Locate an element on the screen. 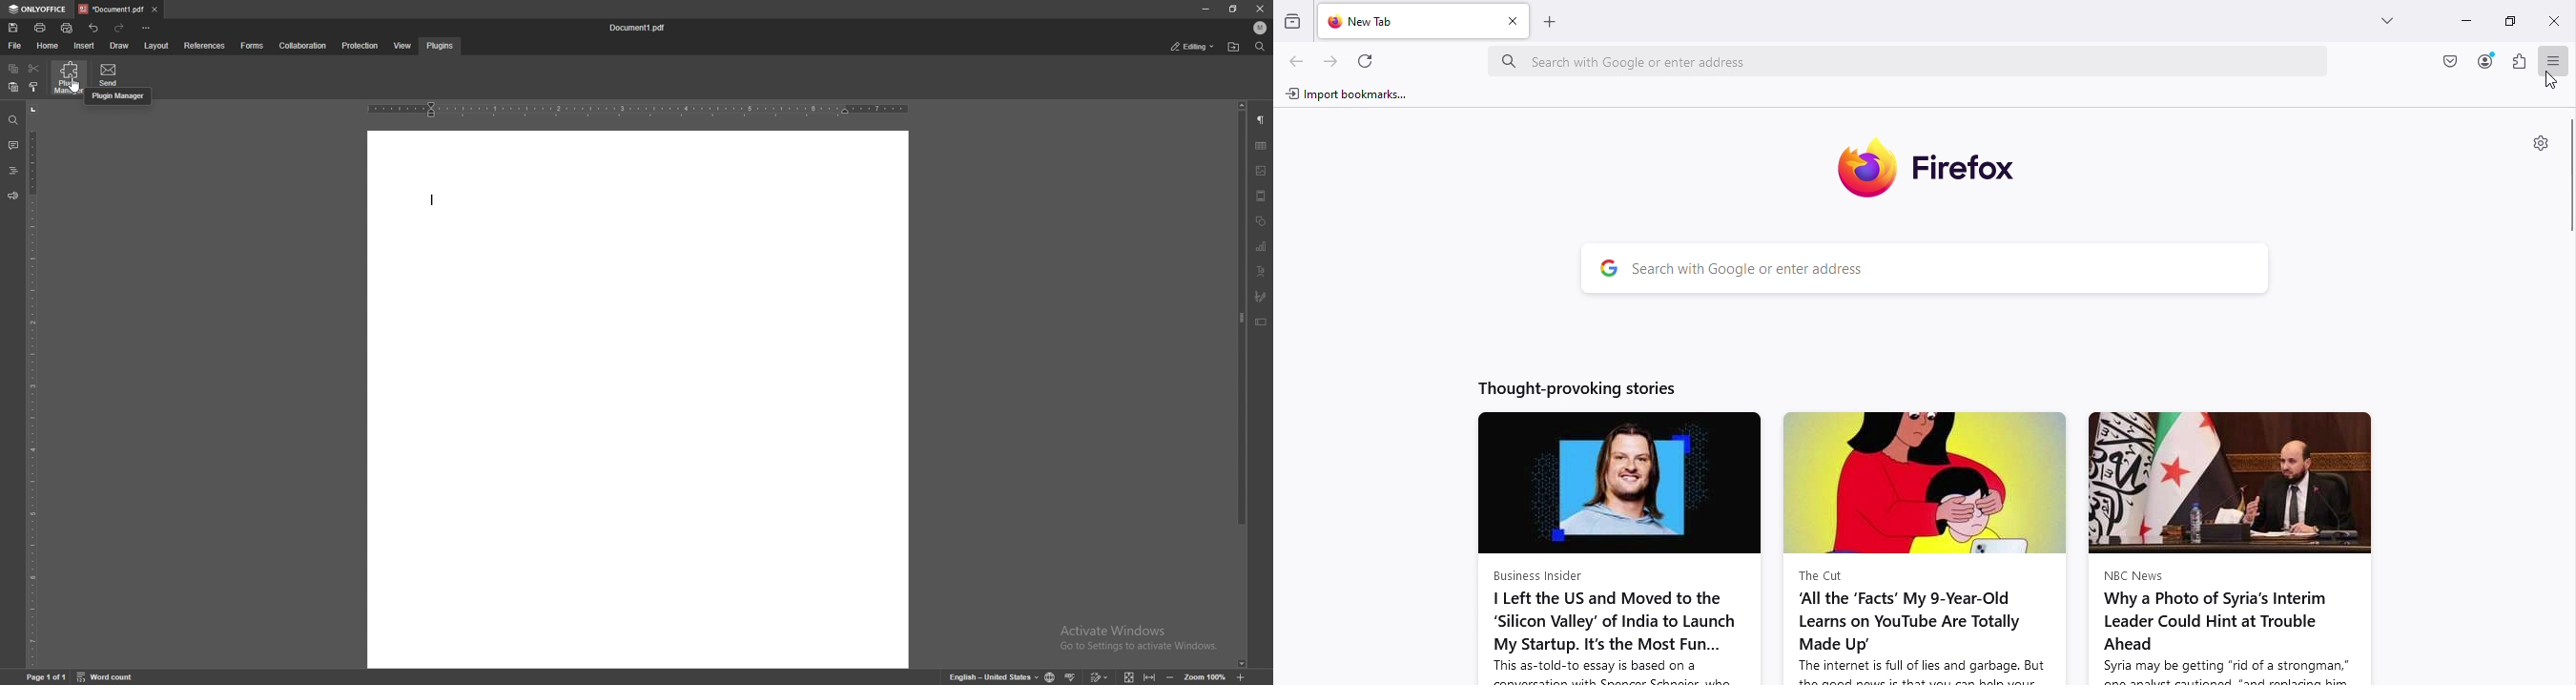 The height and width of the screenshot is (700, 2576). feedback is located at coordinates (13, 196).